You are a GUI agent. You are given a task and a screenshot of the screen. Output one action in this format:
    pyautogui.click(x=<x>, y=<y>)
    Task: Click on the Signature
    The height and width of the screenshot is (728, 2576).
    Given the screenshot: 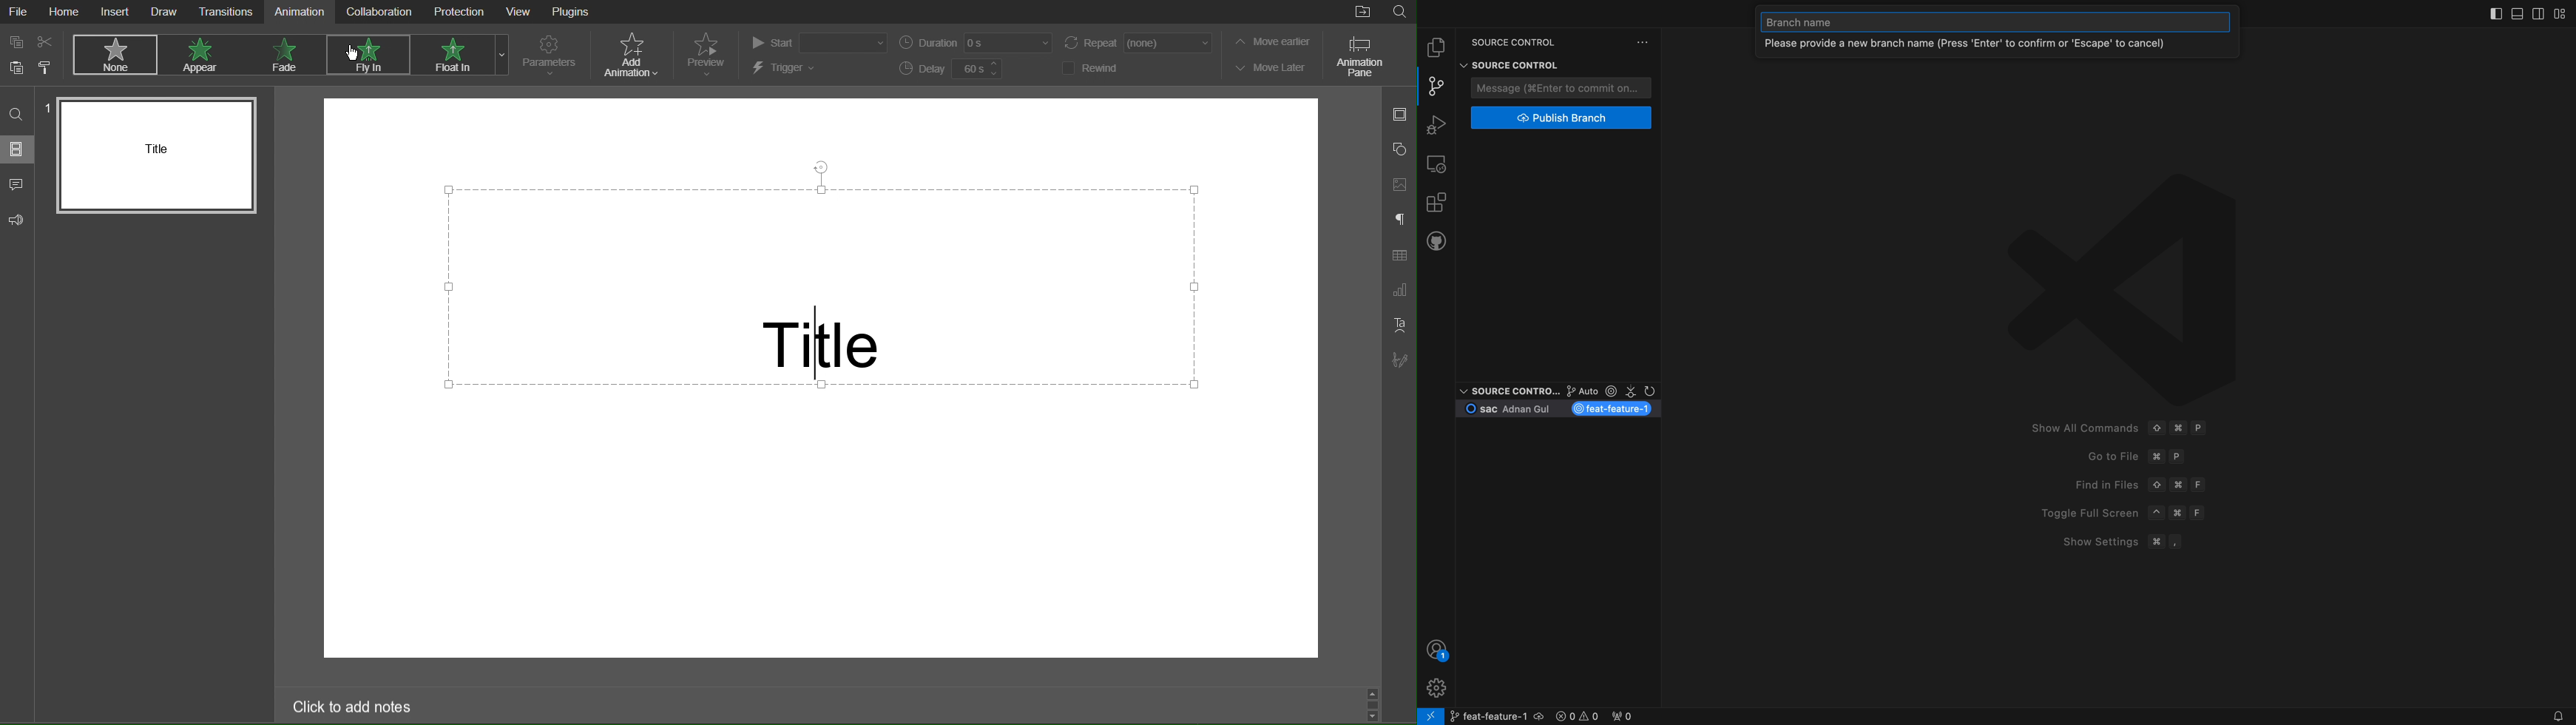 What is the action you would take?
    pyautogui.click(x=1399, y=360)
    